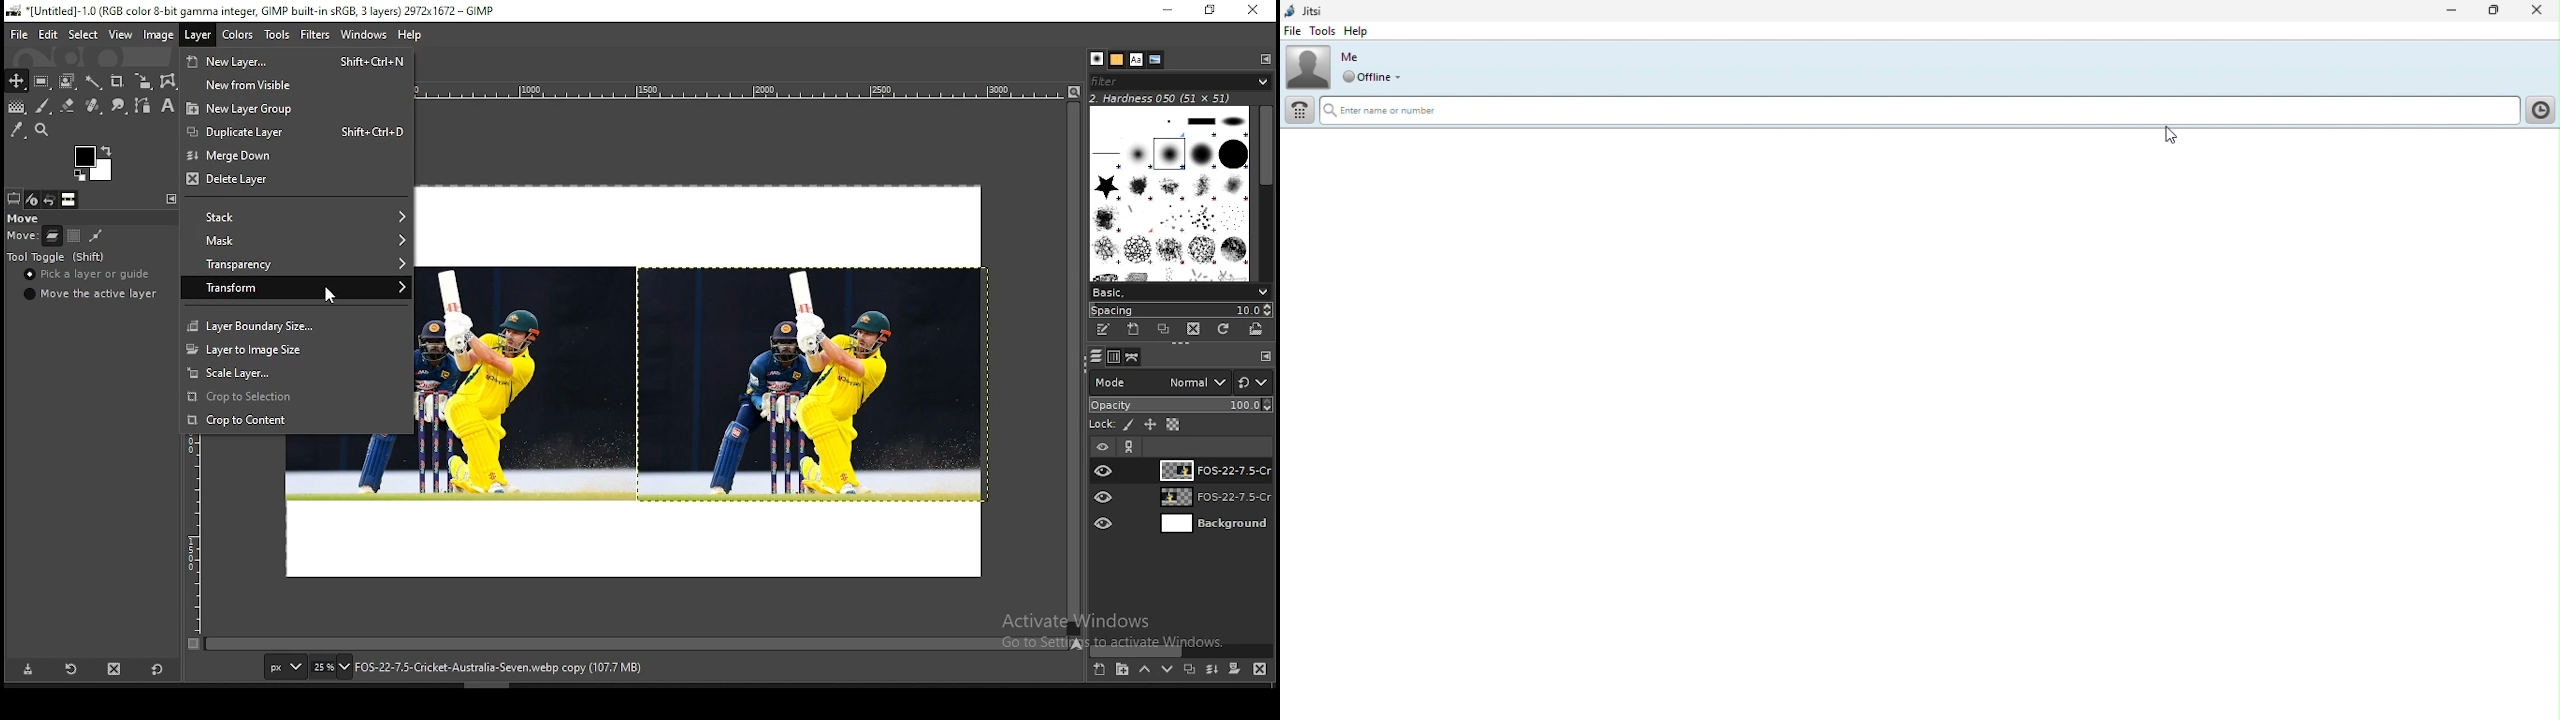  What do you see at coordinates (16, 108) in the screenshot?
I see `gradient tool` at bounding box center [16, 108].